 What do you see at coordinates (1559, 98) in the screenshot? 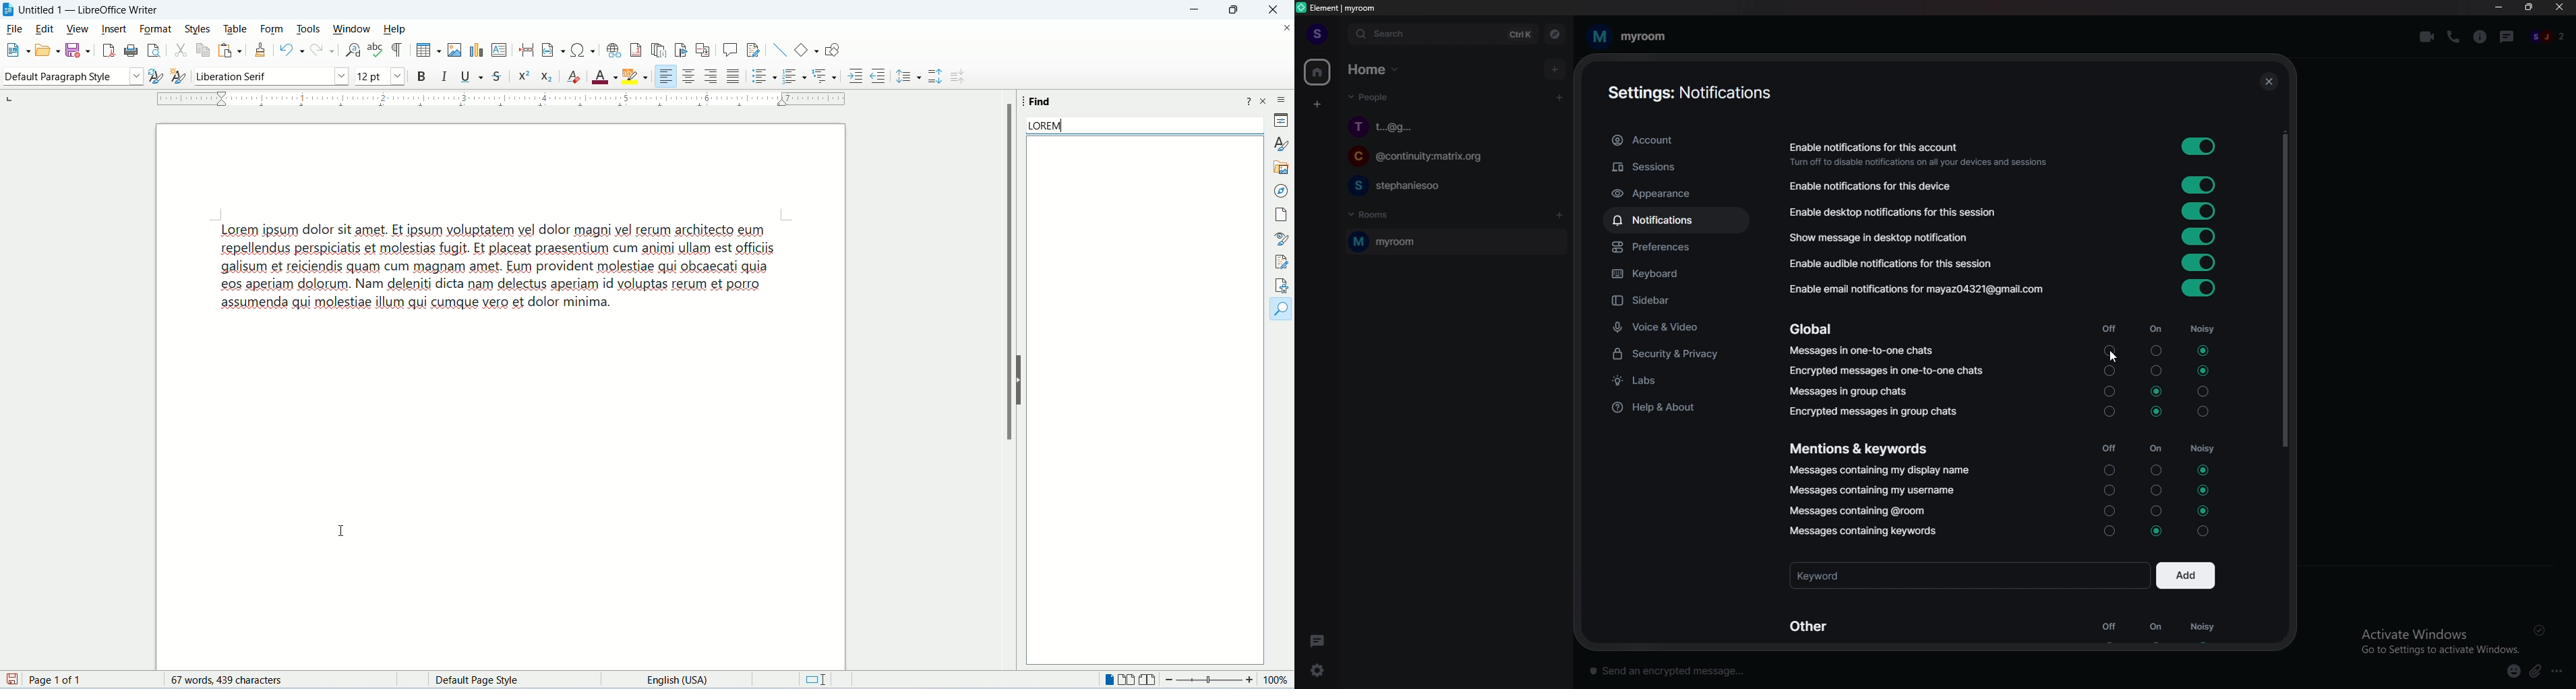
I see `start chat` at bounding box center [1559, 98].